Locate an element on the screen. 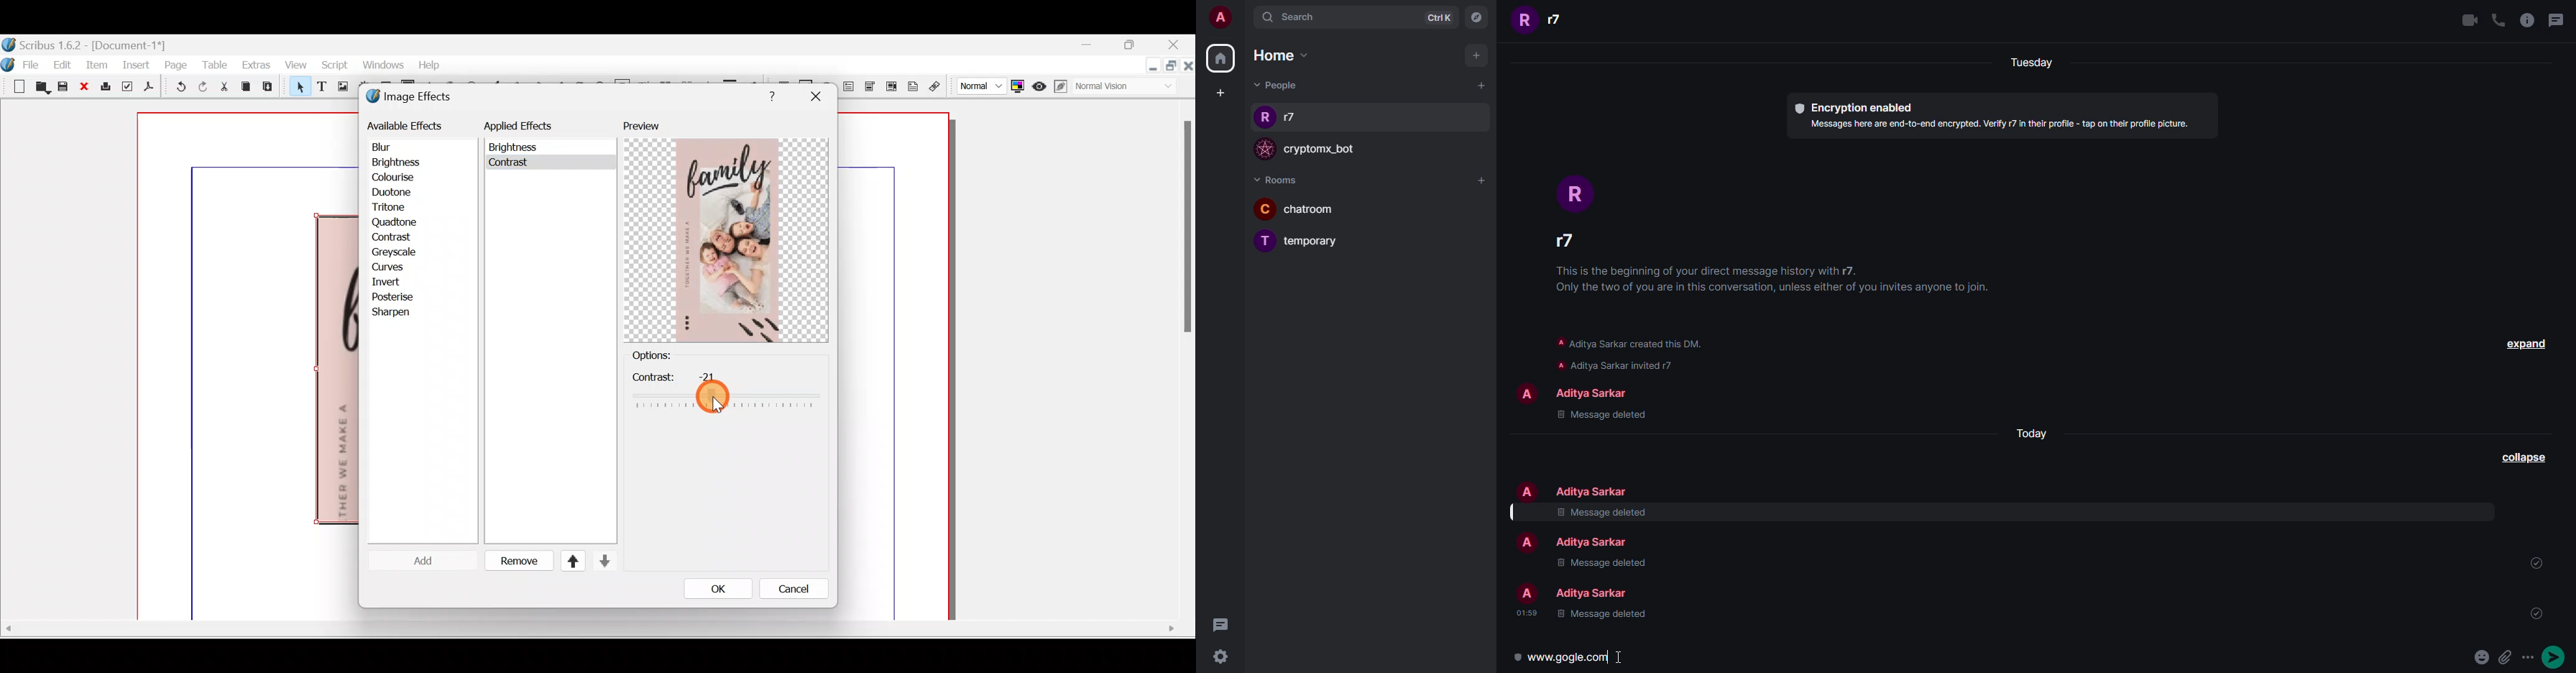  profile is located at coordinates (1576, 191).